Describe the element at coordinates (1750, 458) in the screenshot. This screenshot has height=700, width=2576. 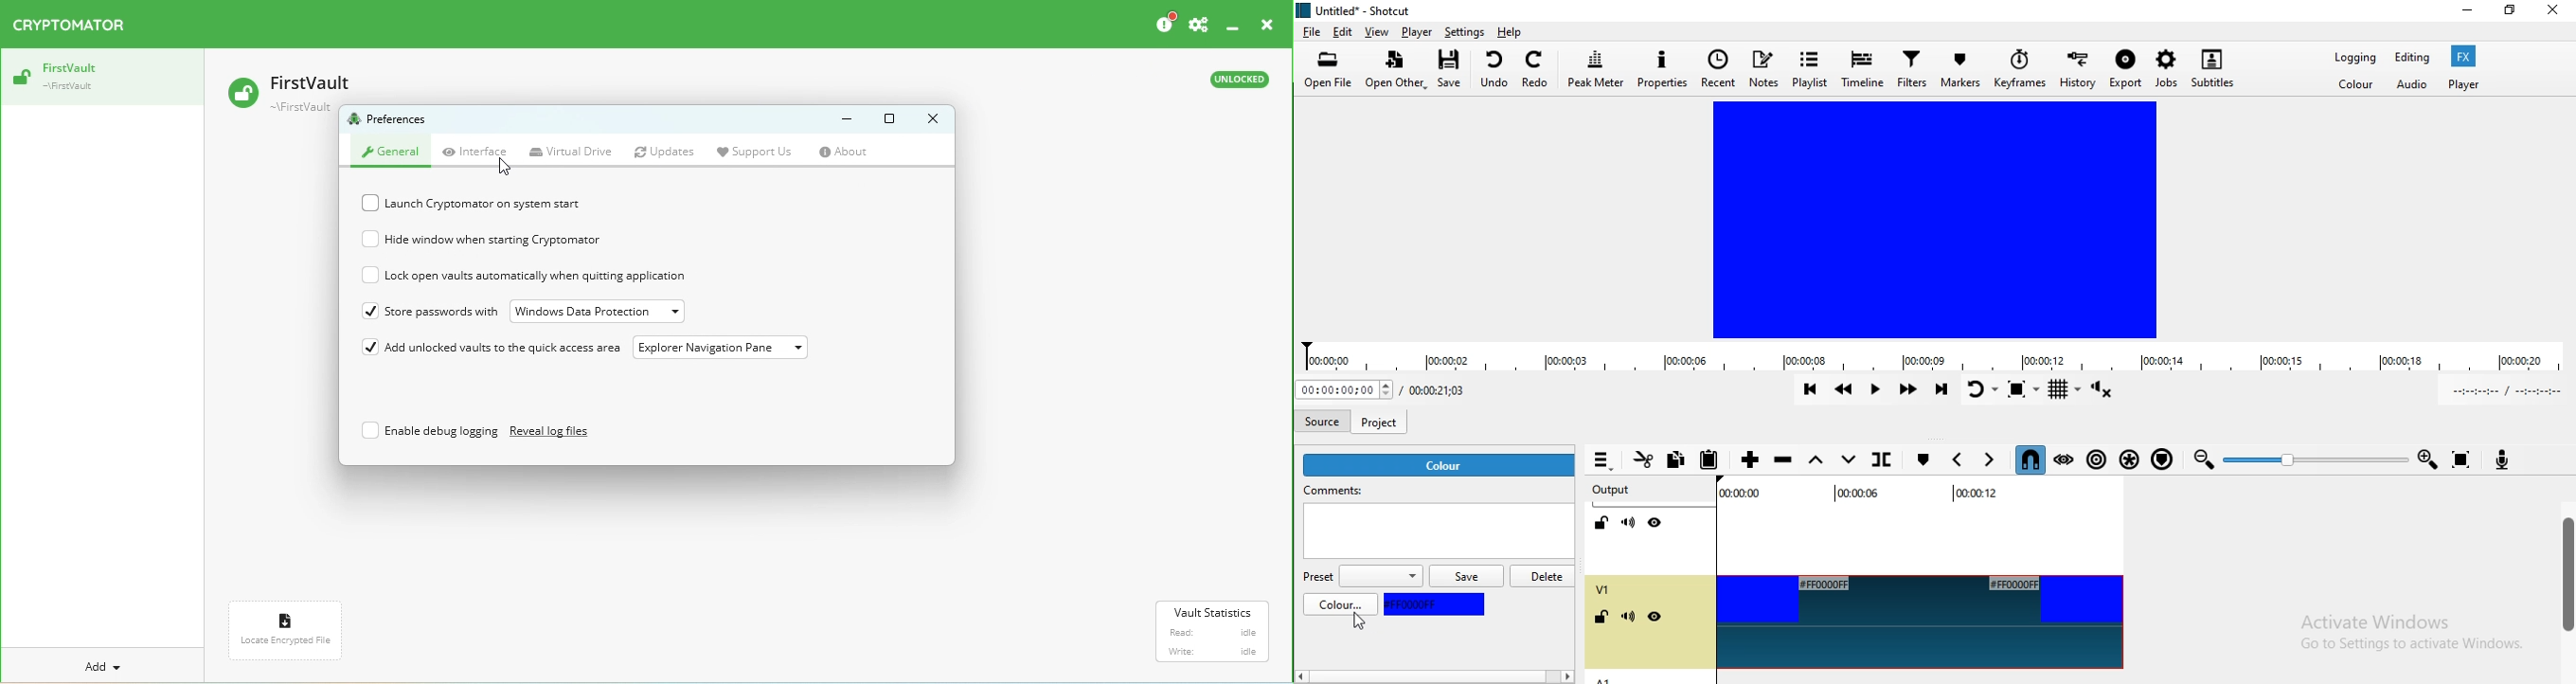
I see `Append` at that location.